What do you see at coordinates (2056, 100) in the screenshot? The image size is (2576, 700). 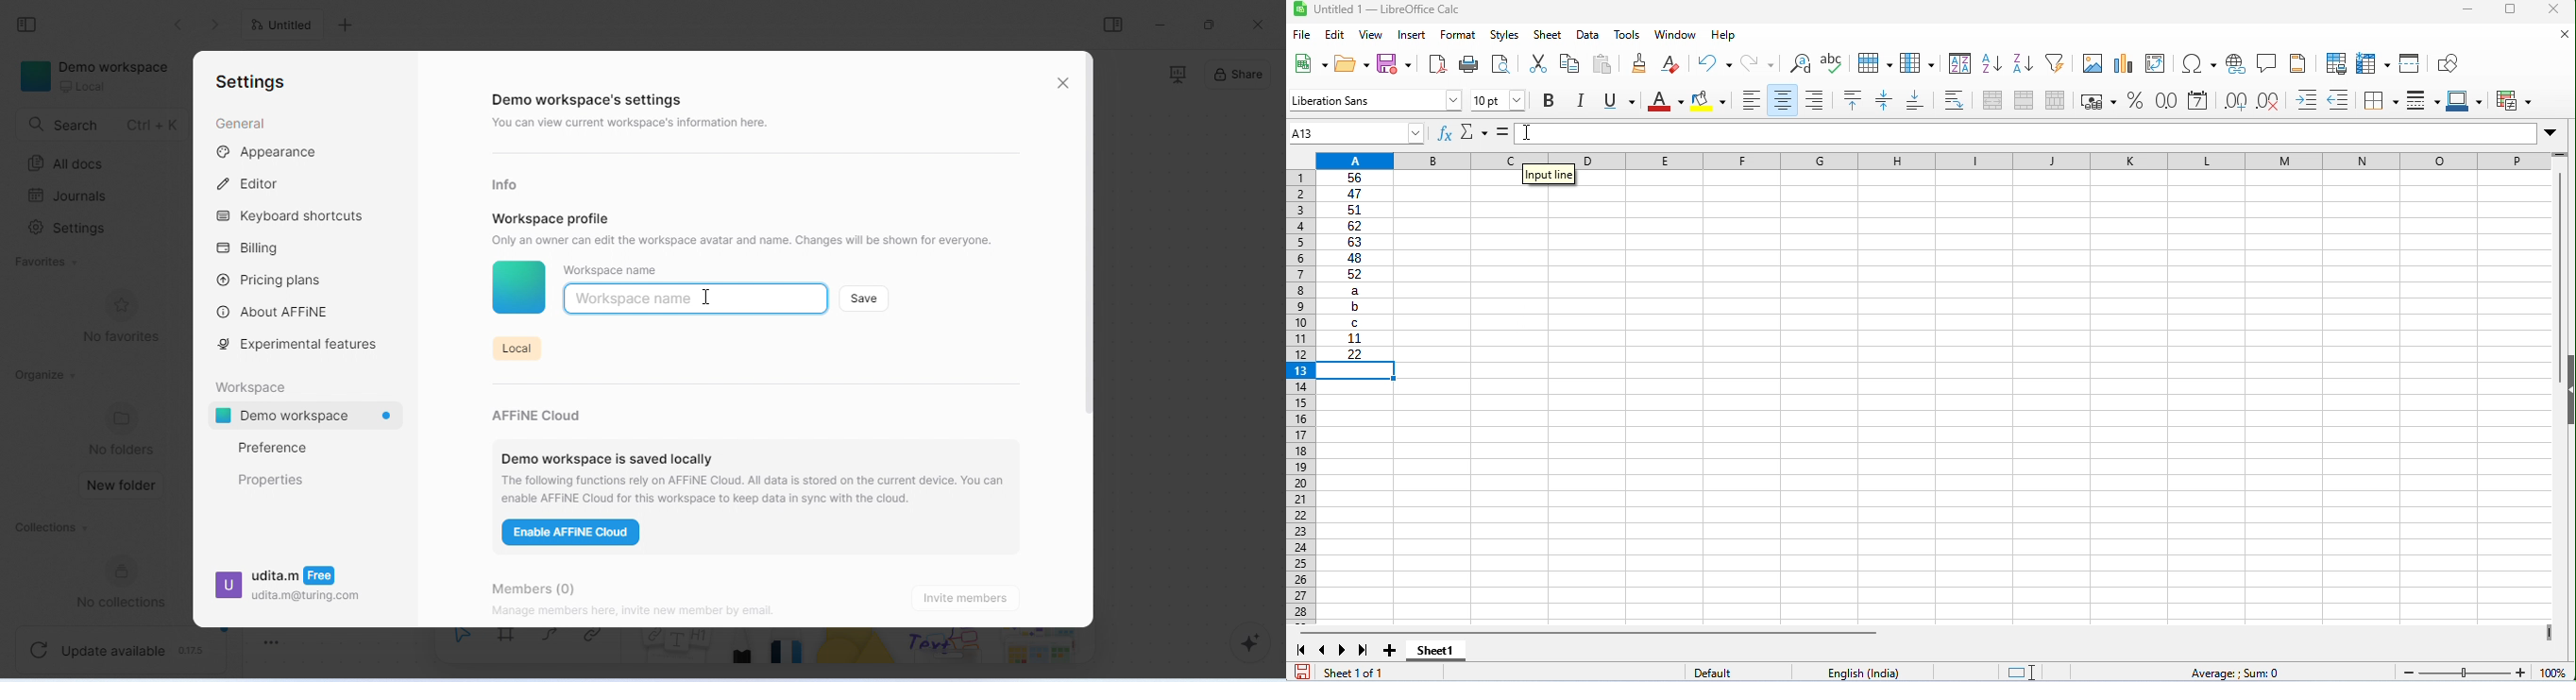 I see `unmerge cells` at bounding box center [2056, 100].